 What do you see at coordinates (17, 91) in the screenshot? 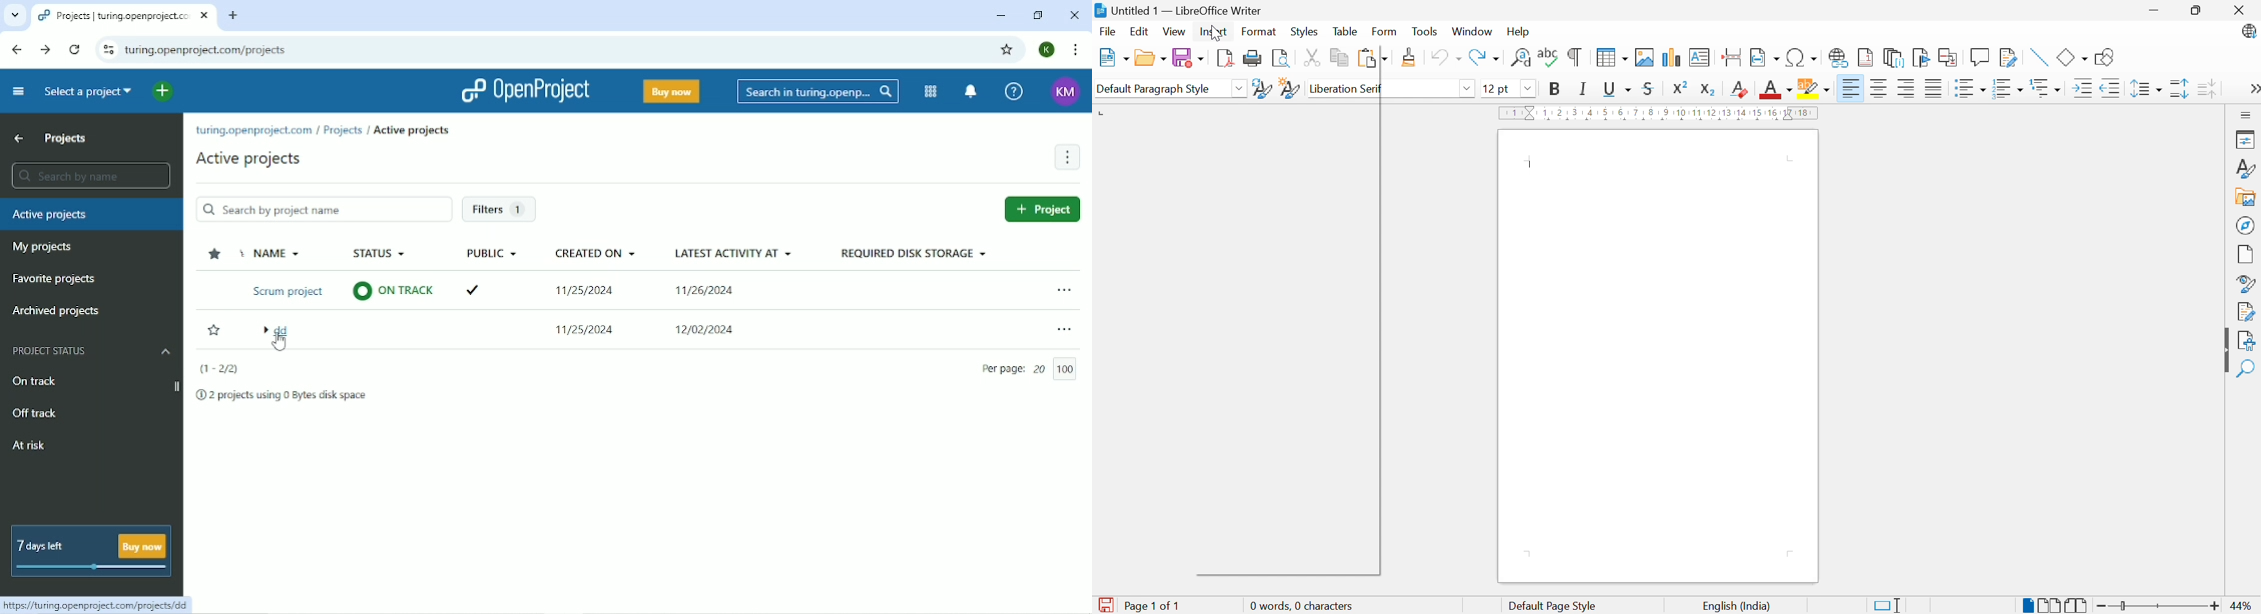
I see `Collapse project menu` at bounding box center [17, 91].